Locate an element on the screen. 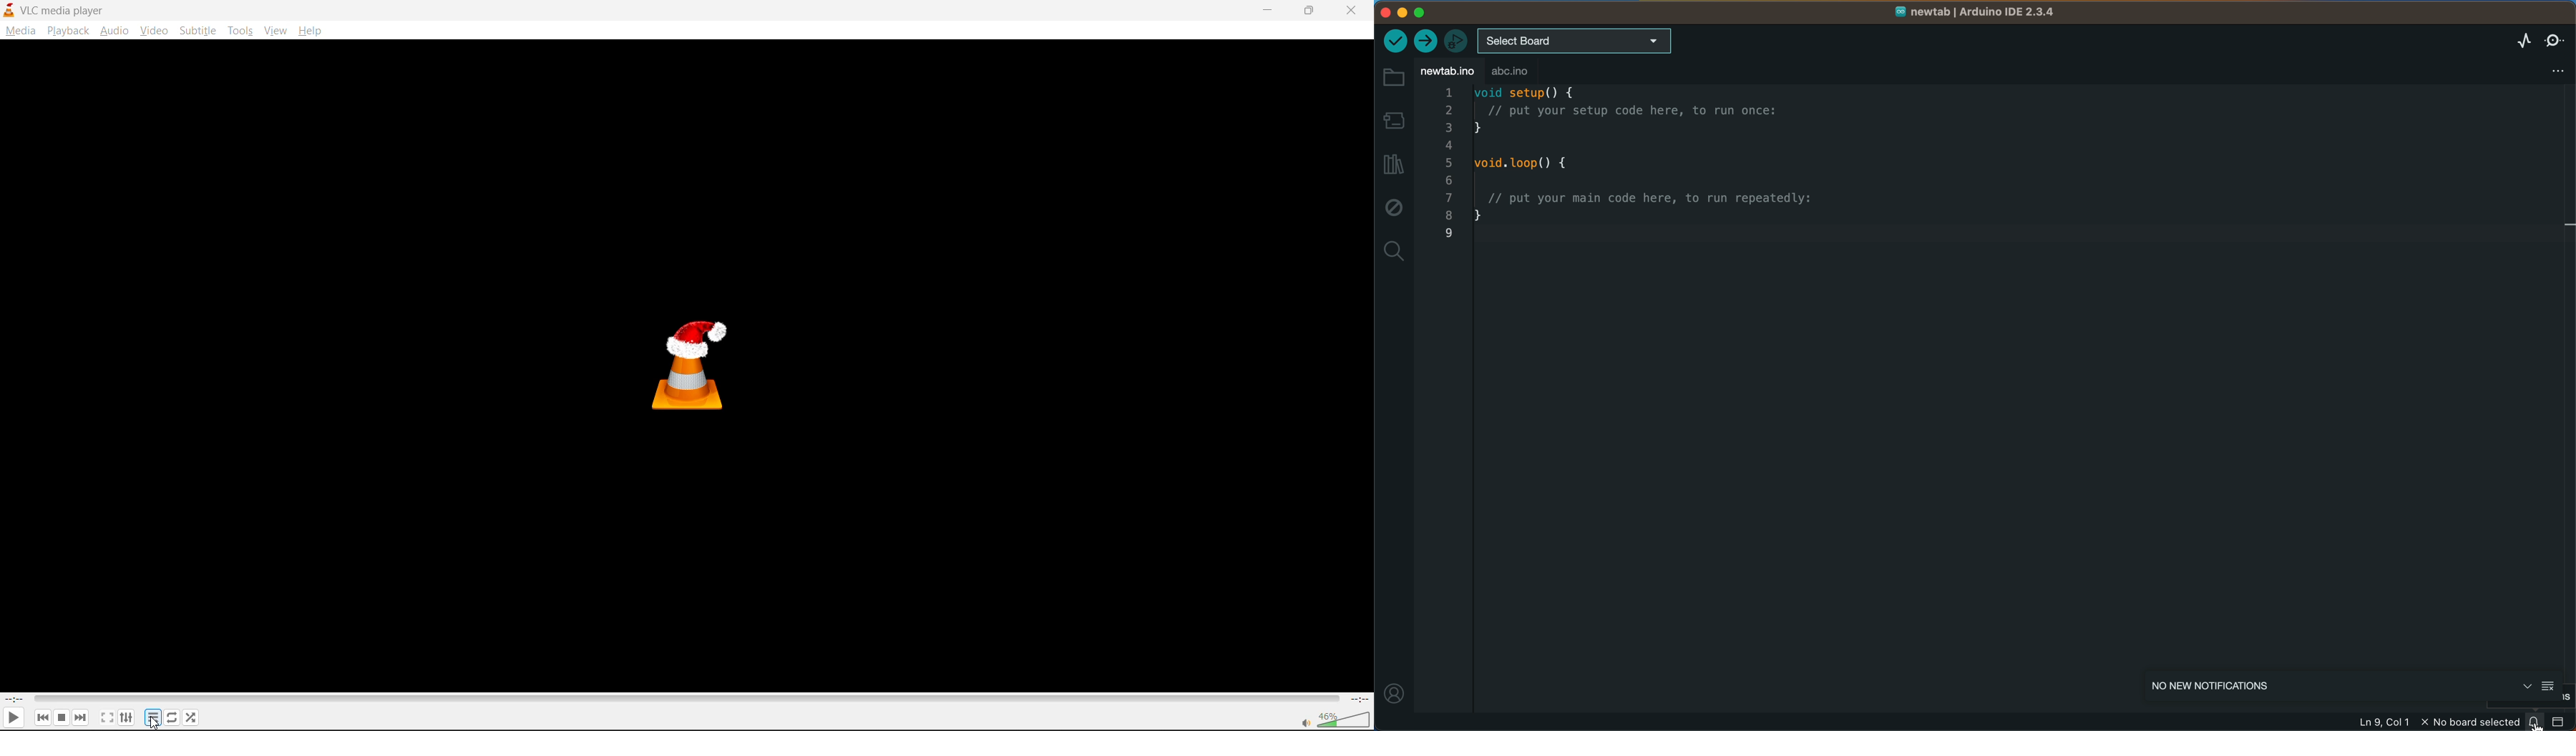 The image size is (2576, 756). stop is located at coordinates (61, 717).